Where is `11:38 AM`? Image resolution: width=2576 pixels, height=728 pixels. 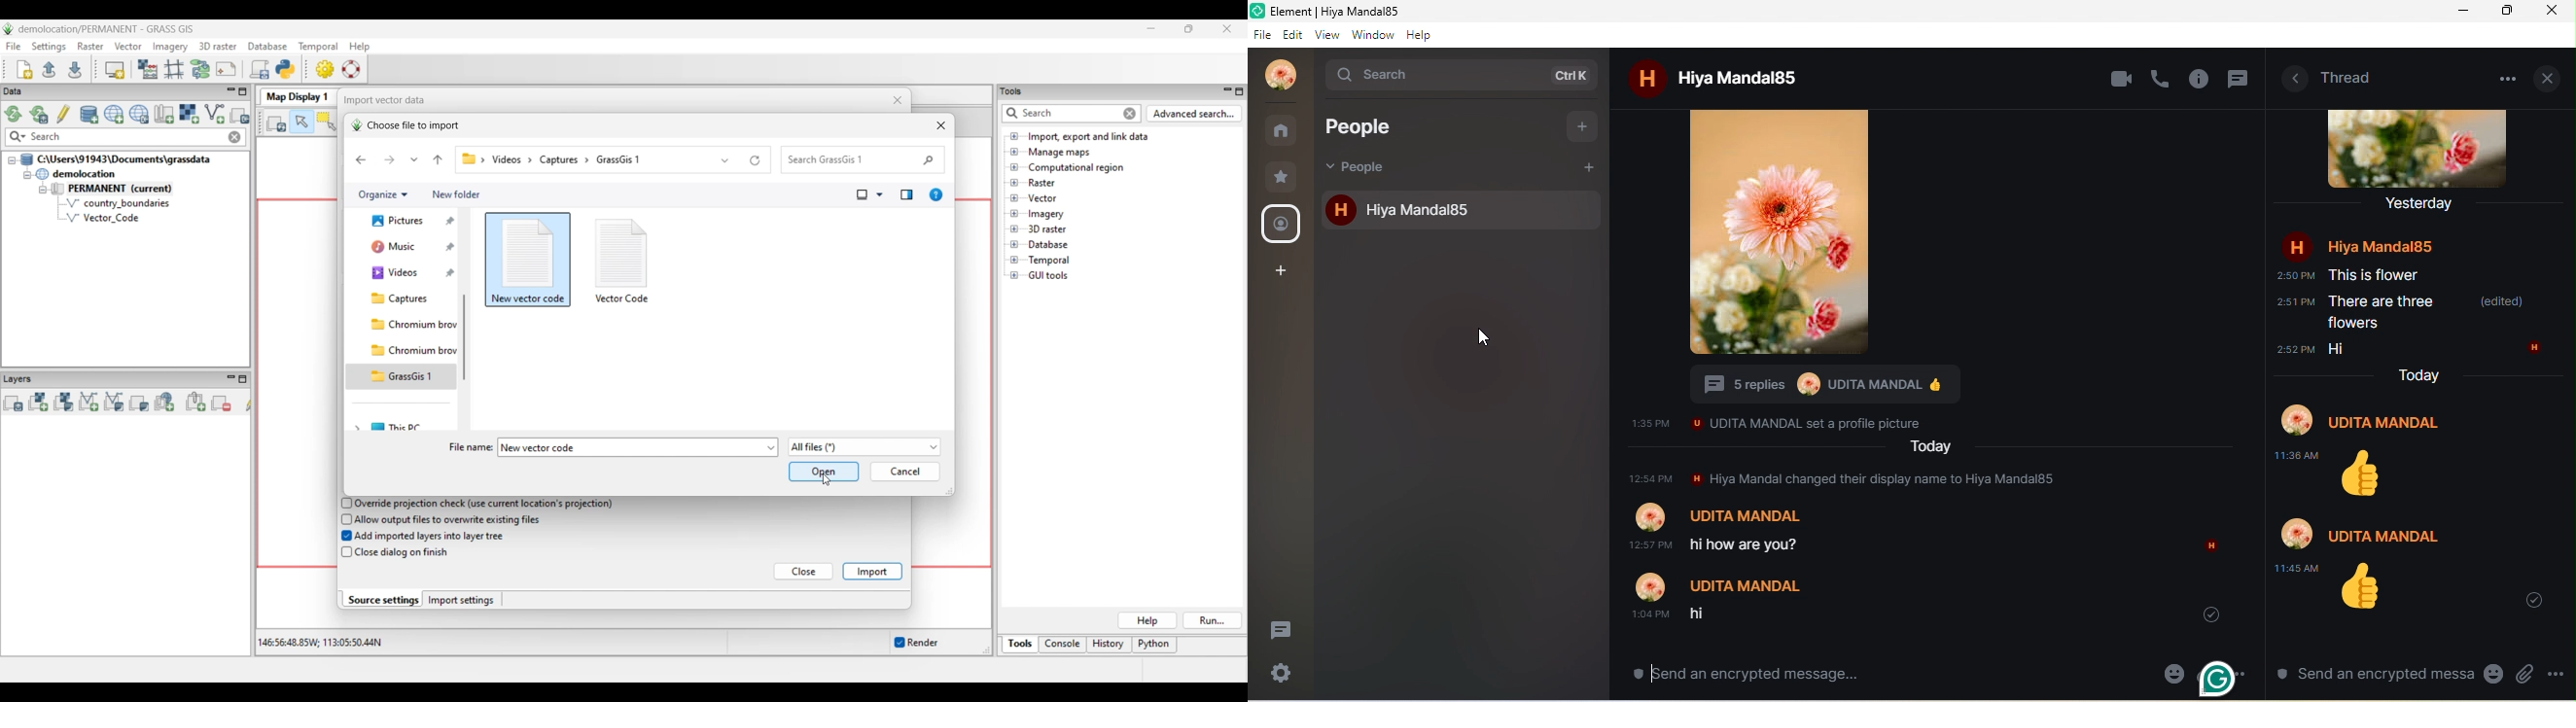 11:38 AM is located at coordinates (2297, 455).